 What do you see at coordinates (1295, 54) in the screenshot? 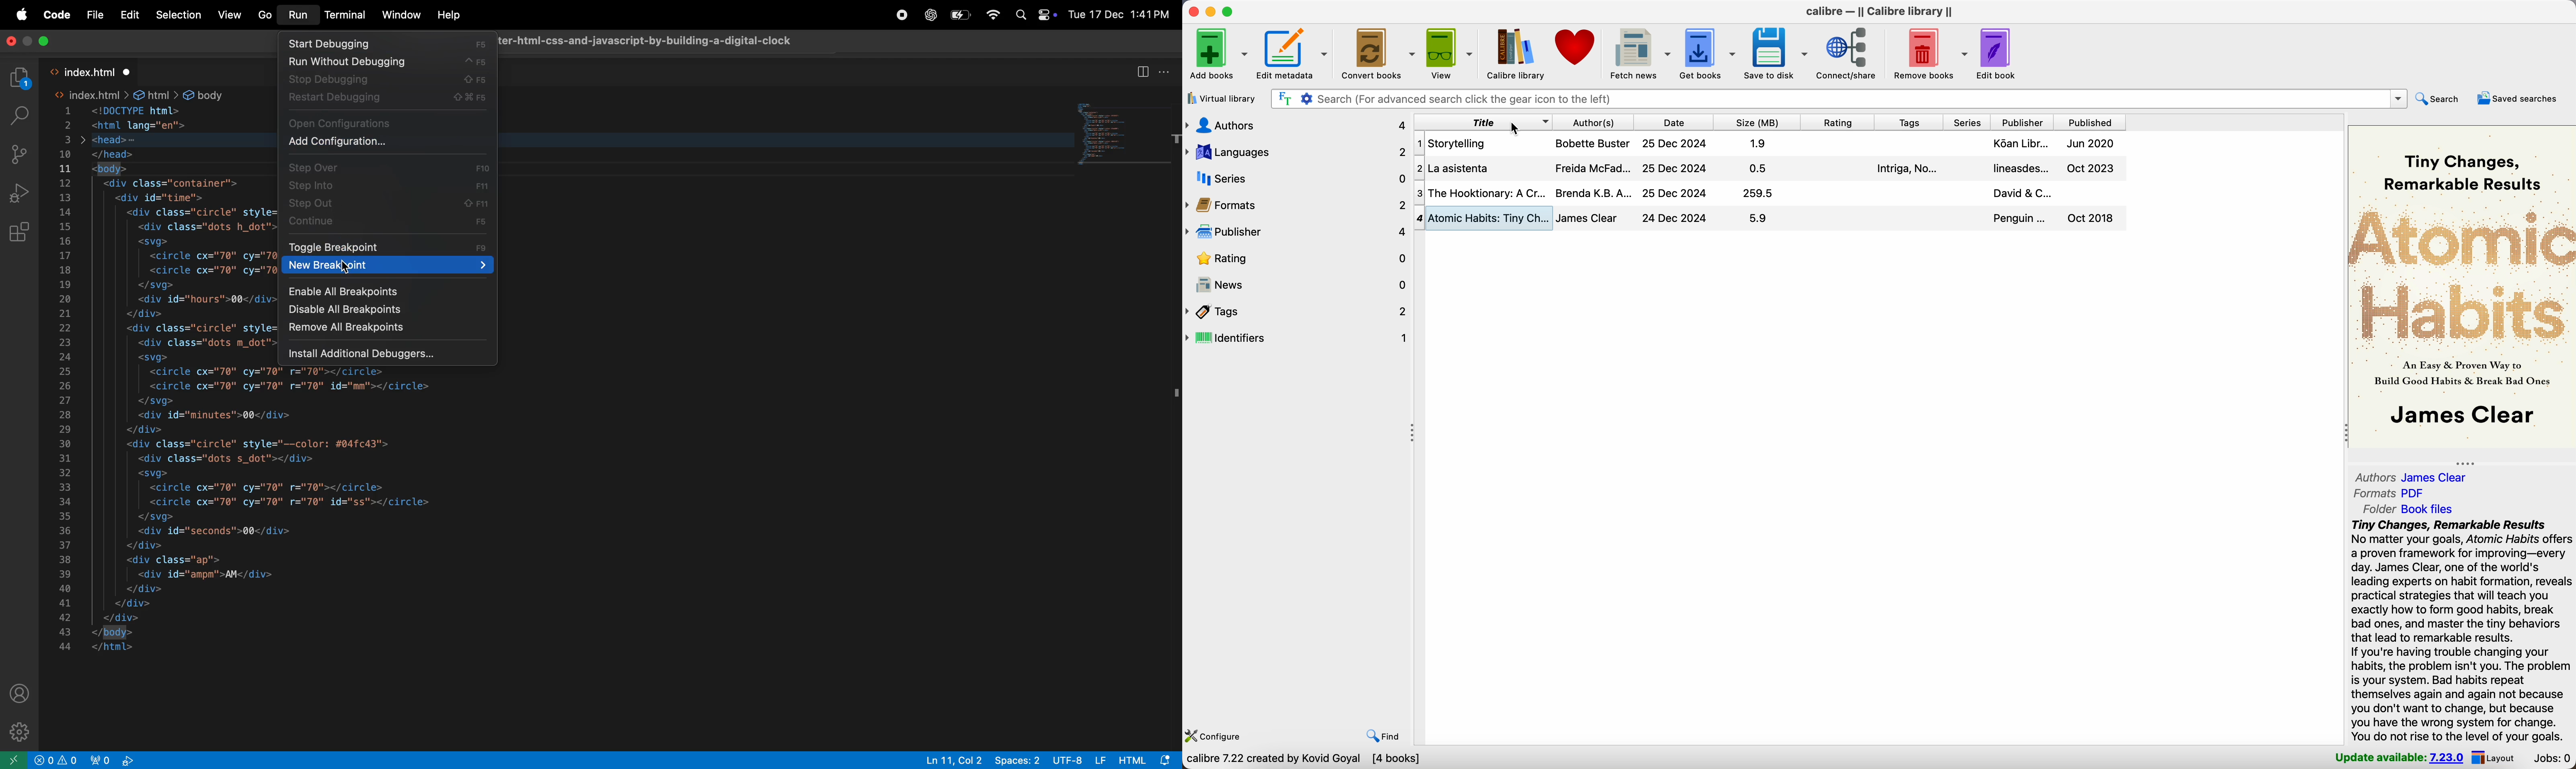
I see `edit metadata` at bounding box center [1295, 54].